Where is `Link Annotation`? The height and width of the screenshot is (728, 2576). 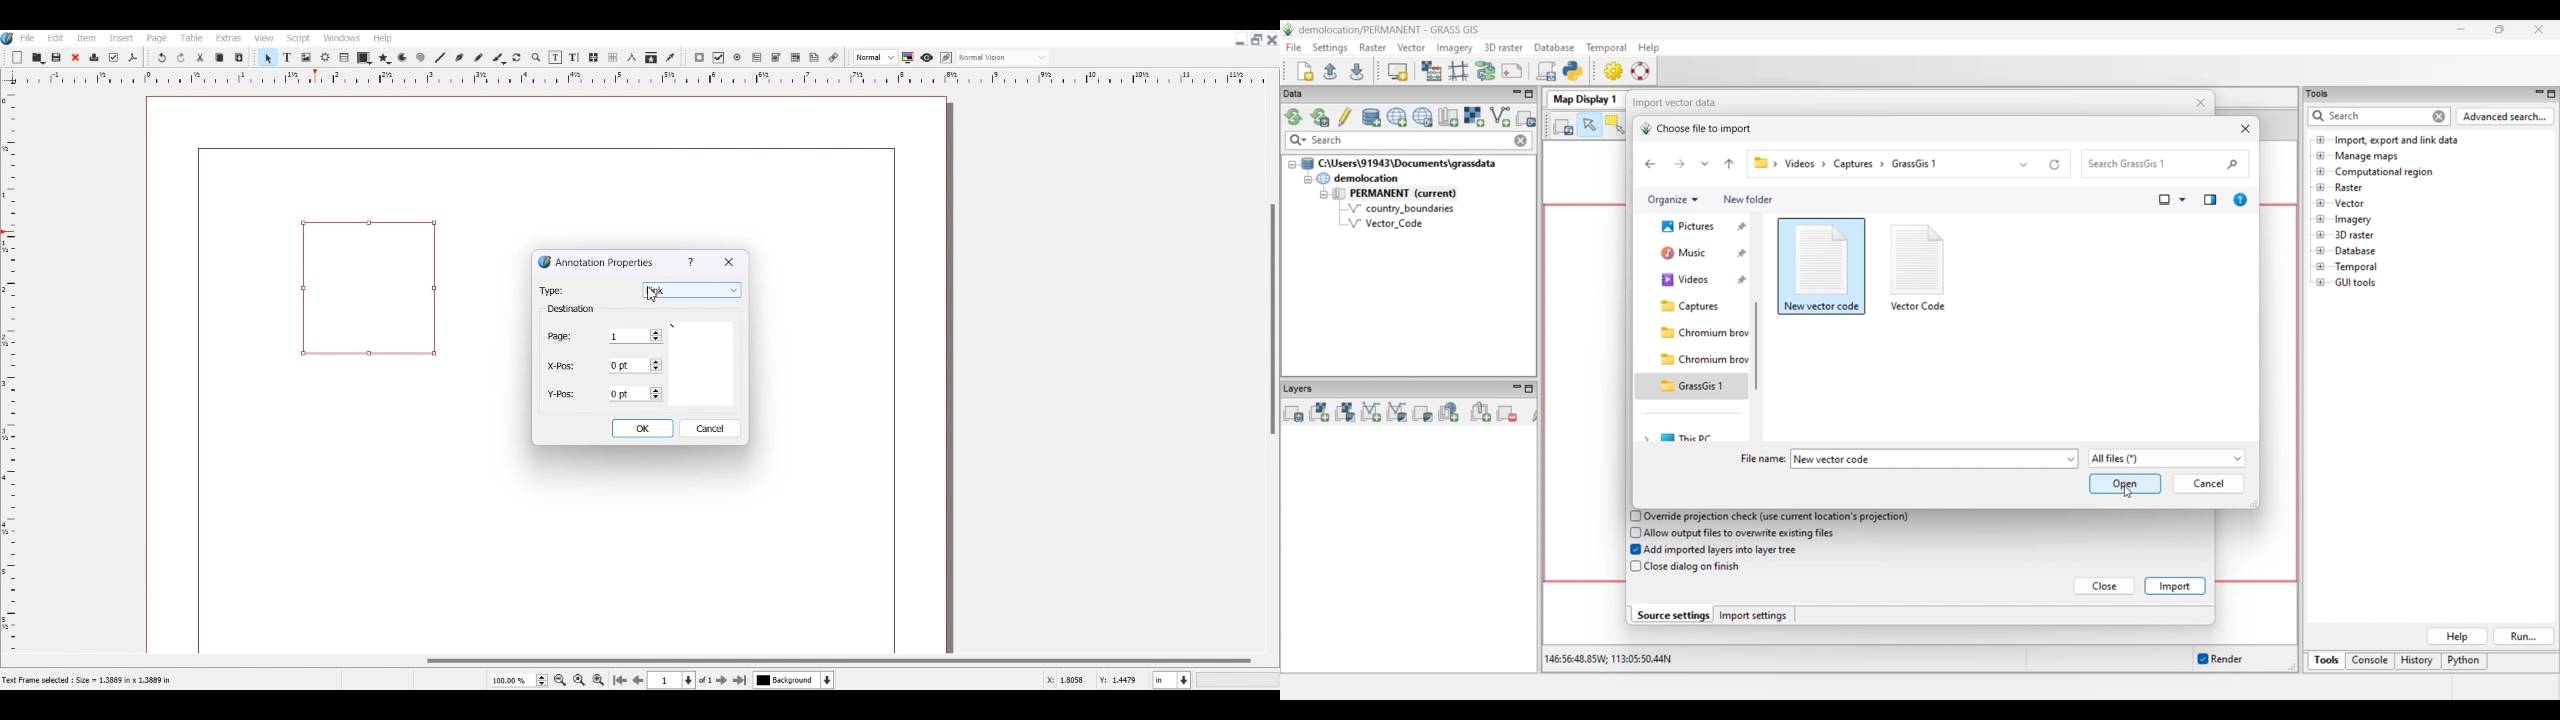
Link Annotation is located at coordinates (833, 56).